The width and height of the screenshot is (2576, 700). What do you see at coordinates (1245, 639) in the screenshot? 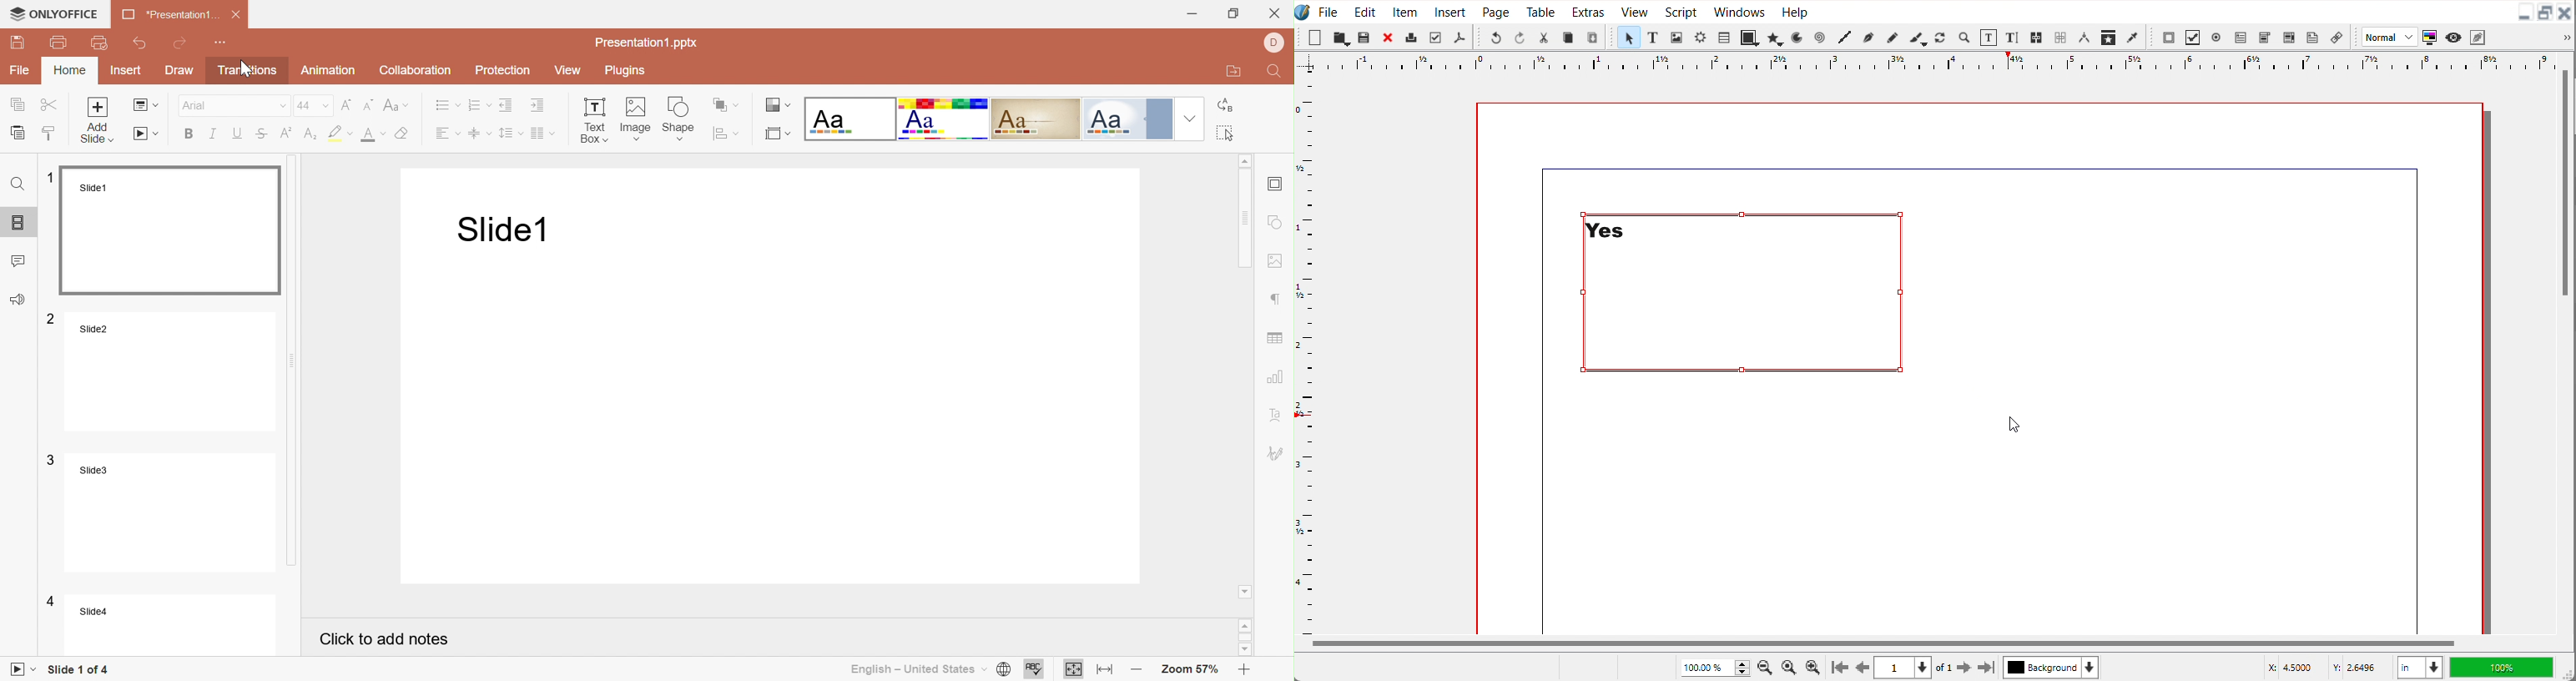
I see `Scroll bar` at bounding box center [1245, 639].